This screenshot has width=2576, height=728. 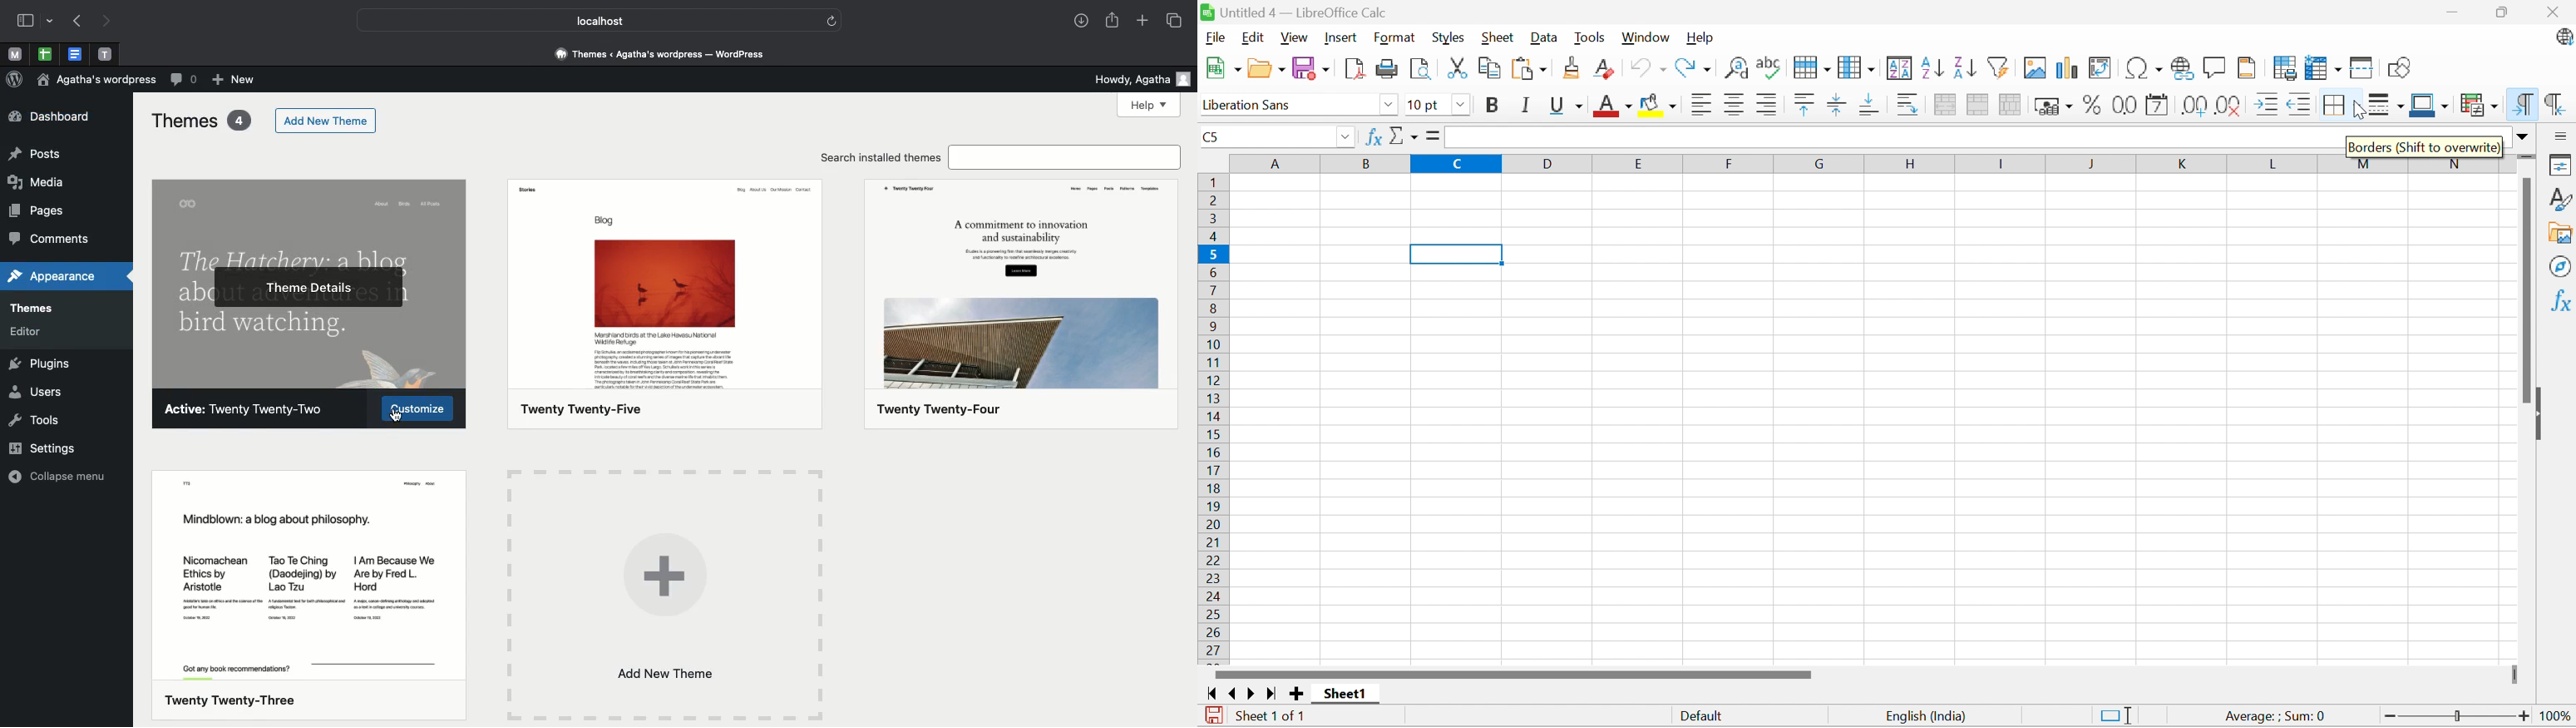 I want to click on Data, so click(x=1542, y=38).